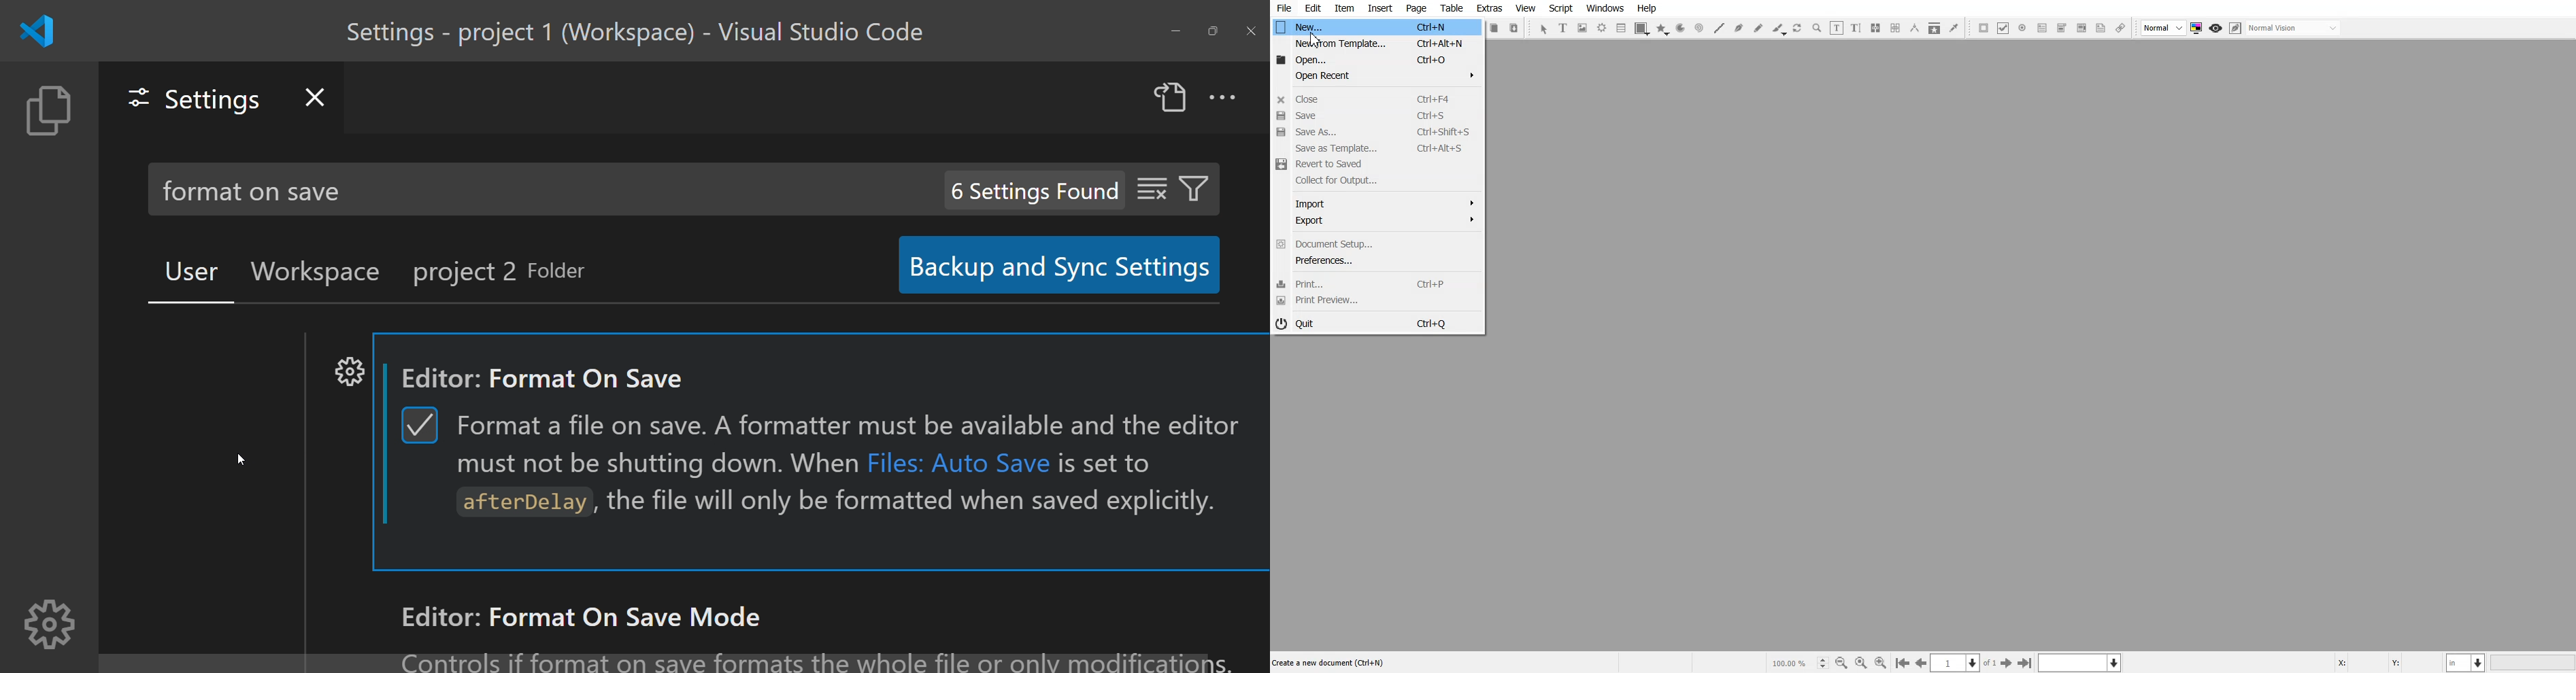 Image resolution: width=2576 pixels, height=700 pixels. What do you see at coordinates (1881, 662) in the screenshot?
I see `Zoom In` at bounding box center [1881, 662].